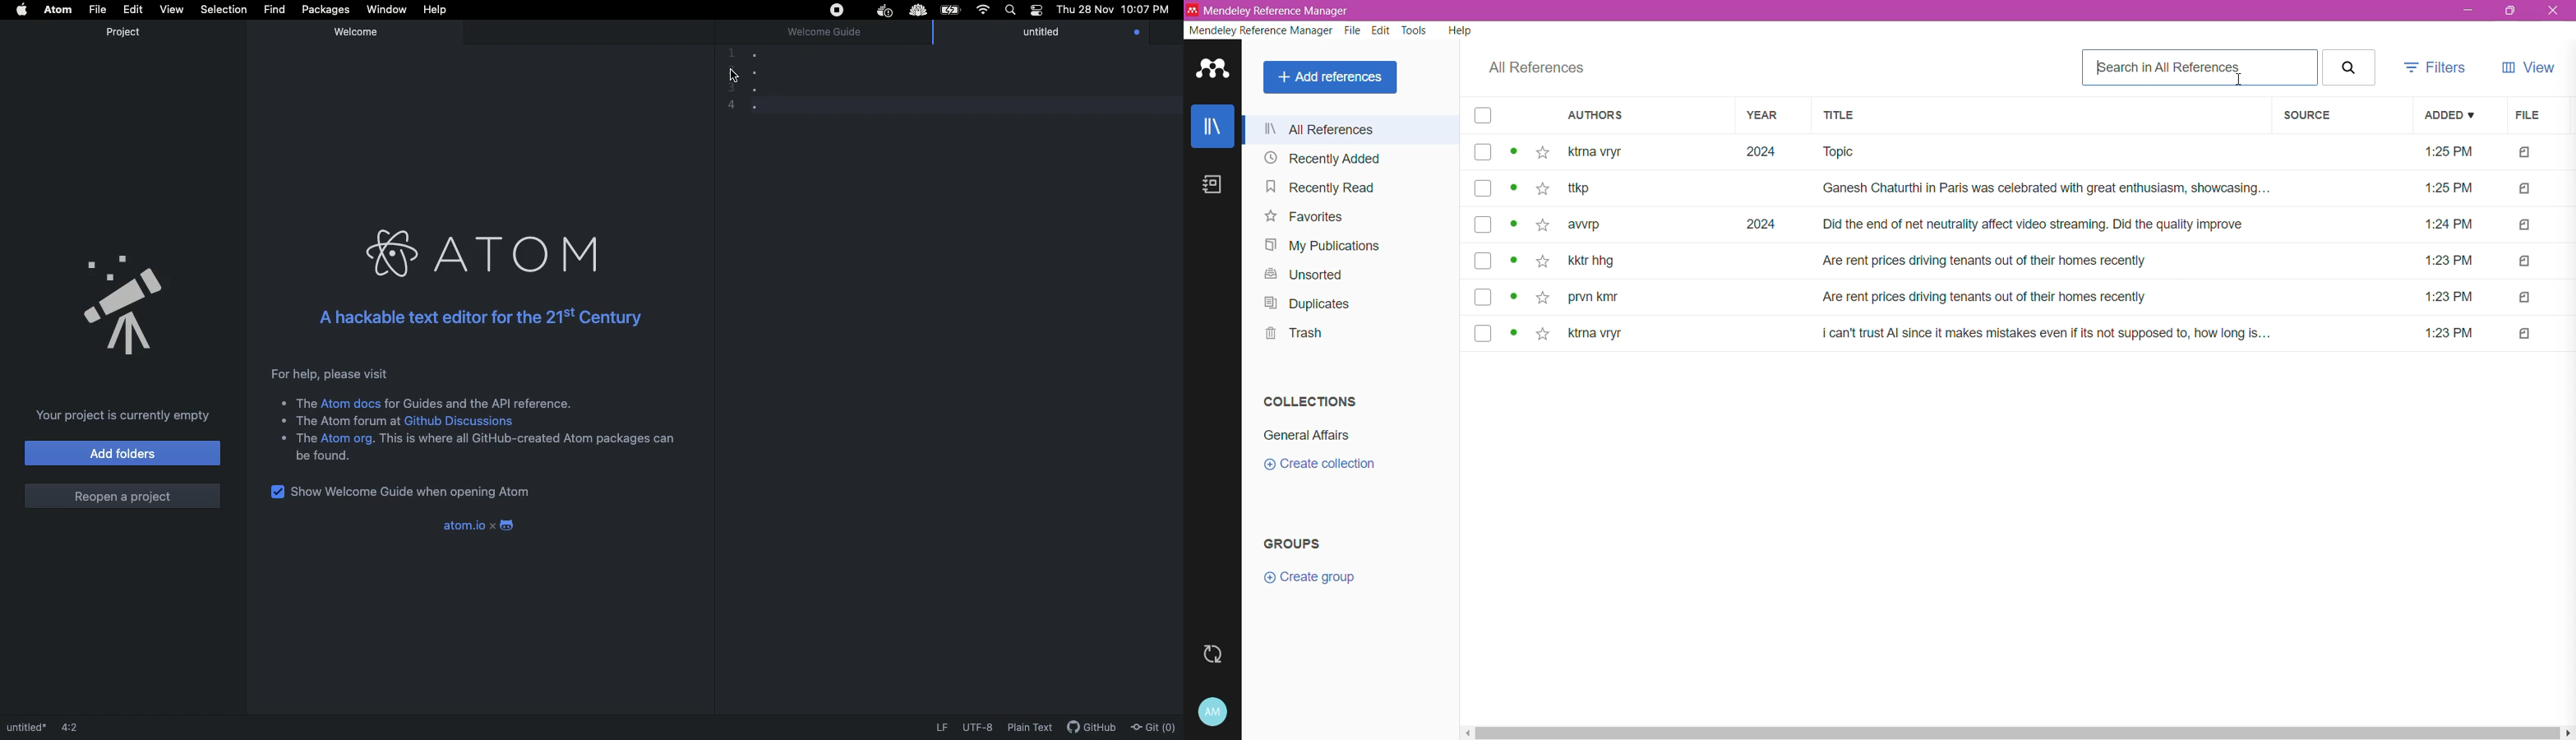 The image size is (2576, 756). Describe the element at coordinates (2027, 224) in the screenshot. I see `7 aw 2024 Did the end of net neutrality affect video streaming. Did the quality improve 1:24 PM` at that location.